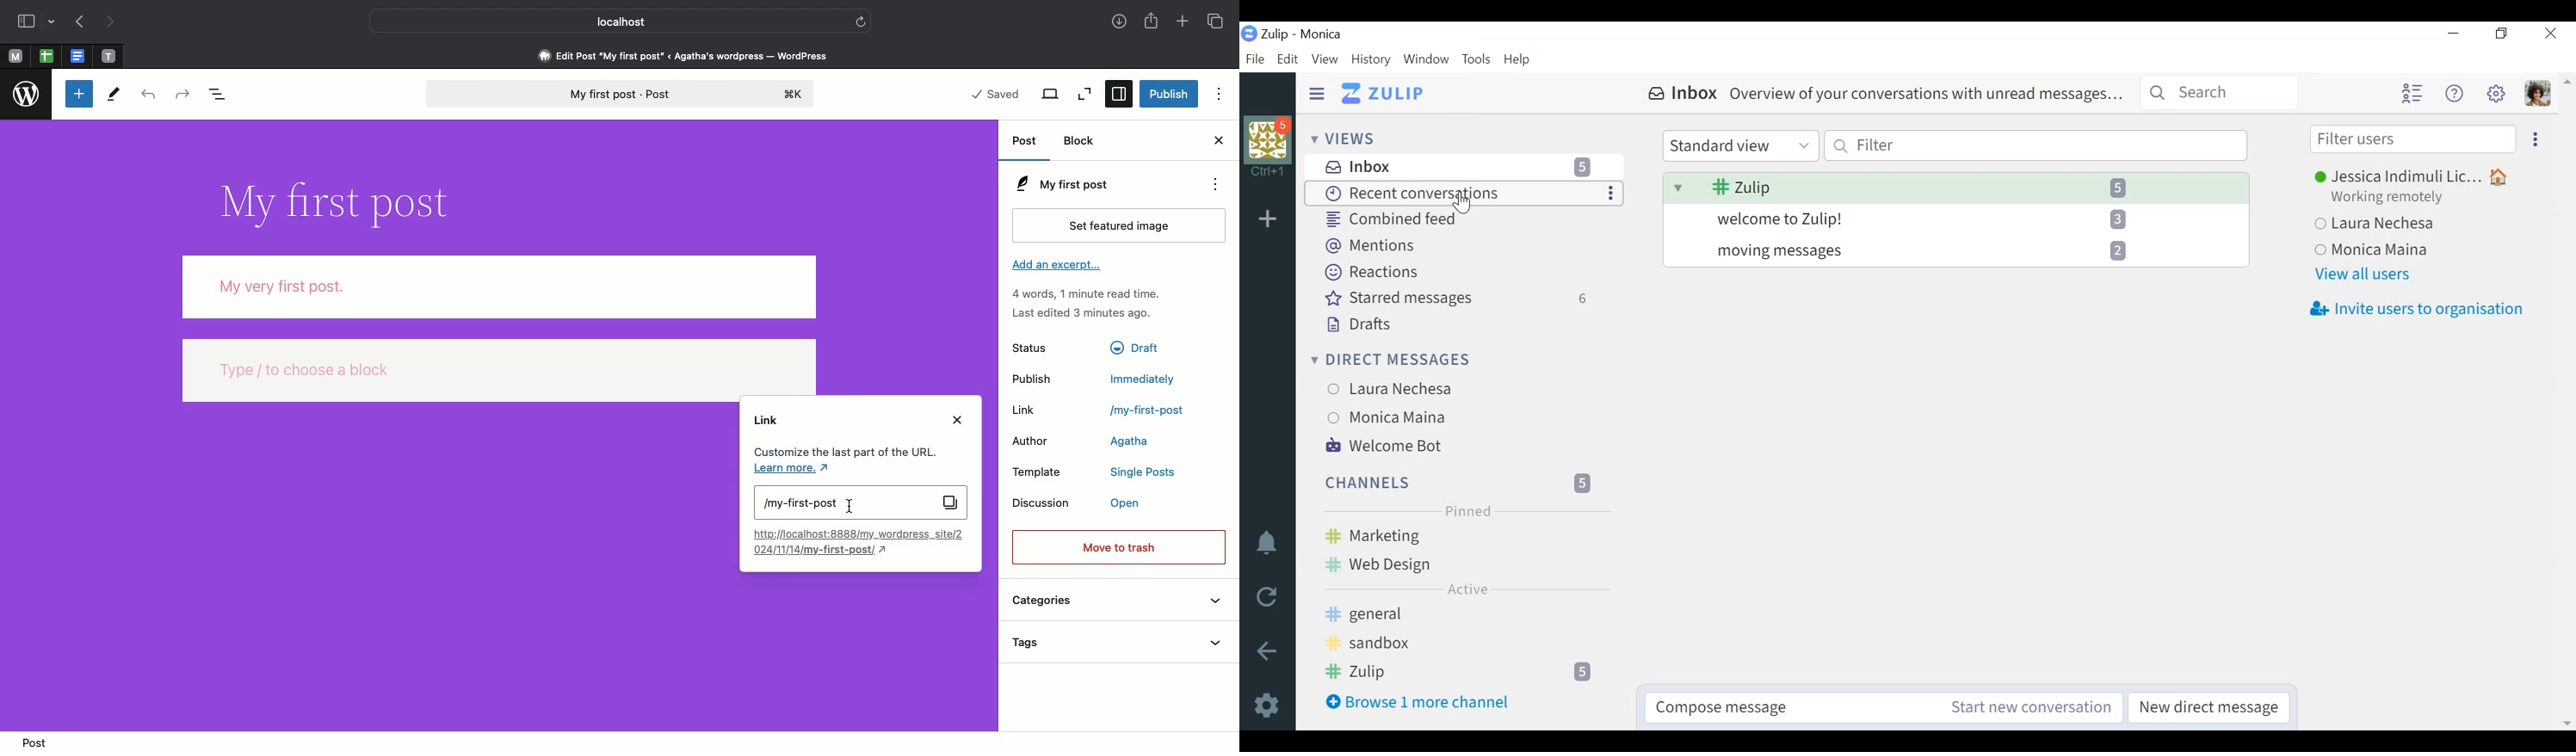  Describe the element at coordinates (1399, 359) in the screenshot. I see `Direct Messages` at that location.